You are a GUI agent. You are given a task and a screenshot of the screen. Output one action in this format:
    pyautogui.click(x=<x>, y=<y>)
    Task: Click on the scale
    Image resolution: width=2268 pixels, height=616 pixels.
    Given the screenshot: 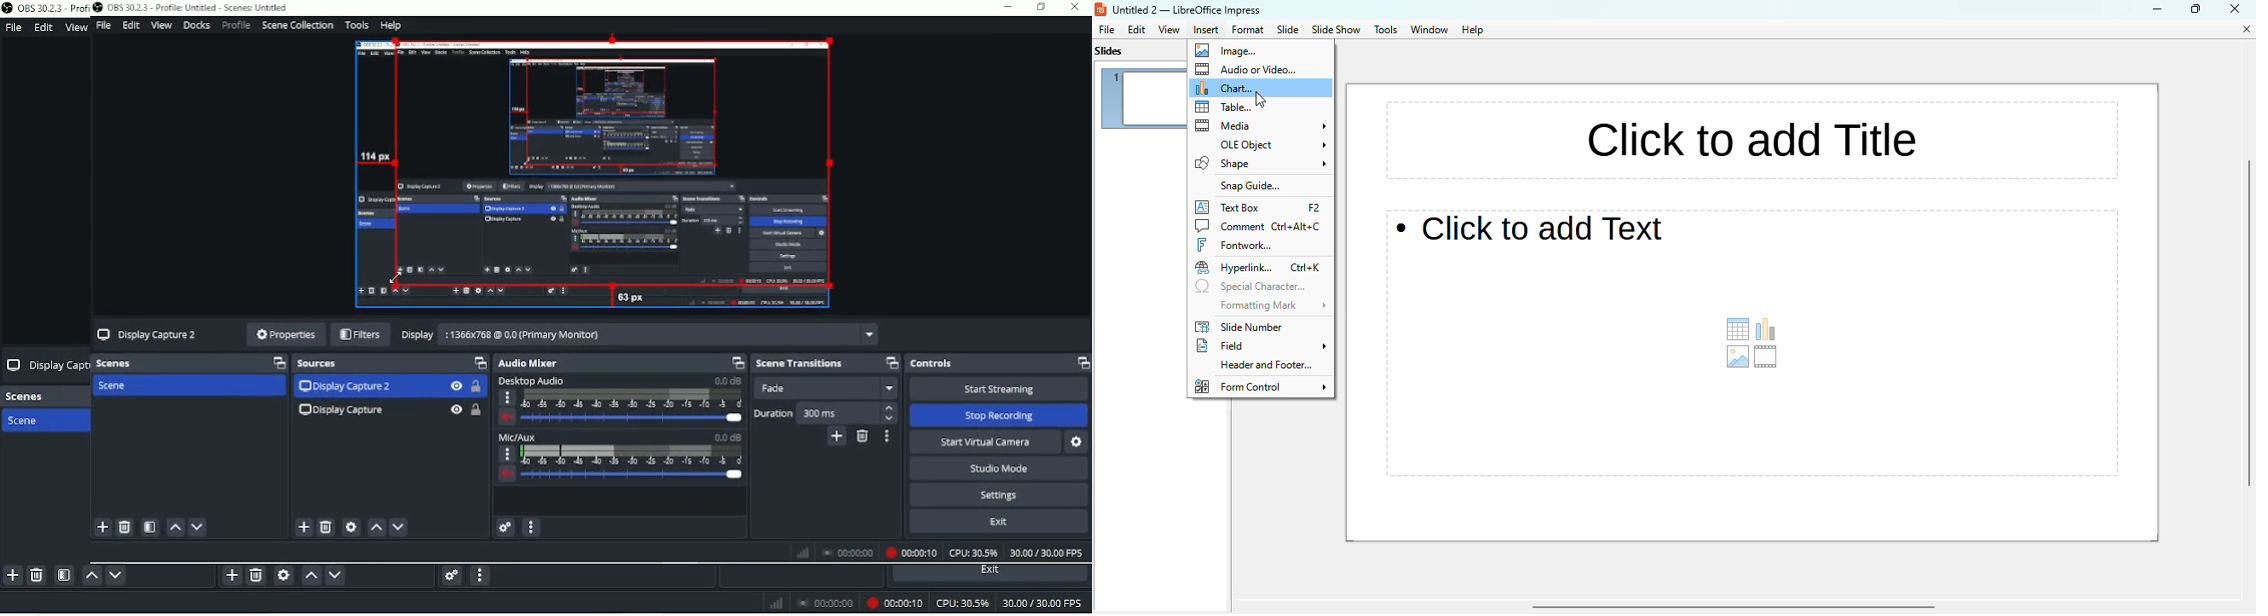 What is the action you would take?
    pyautogui.click(x=630, y=457)
    